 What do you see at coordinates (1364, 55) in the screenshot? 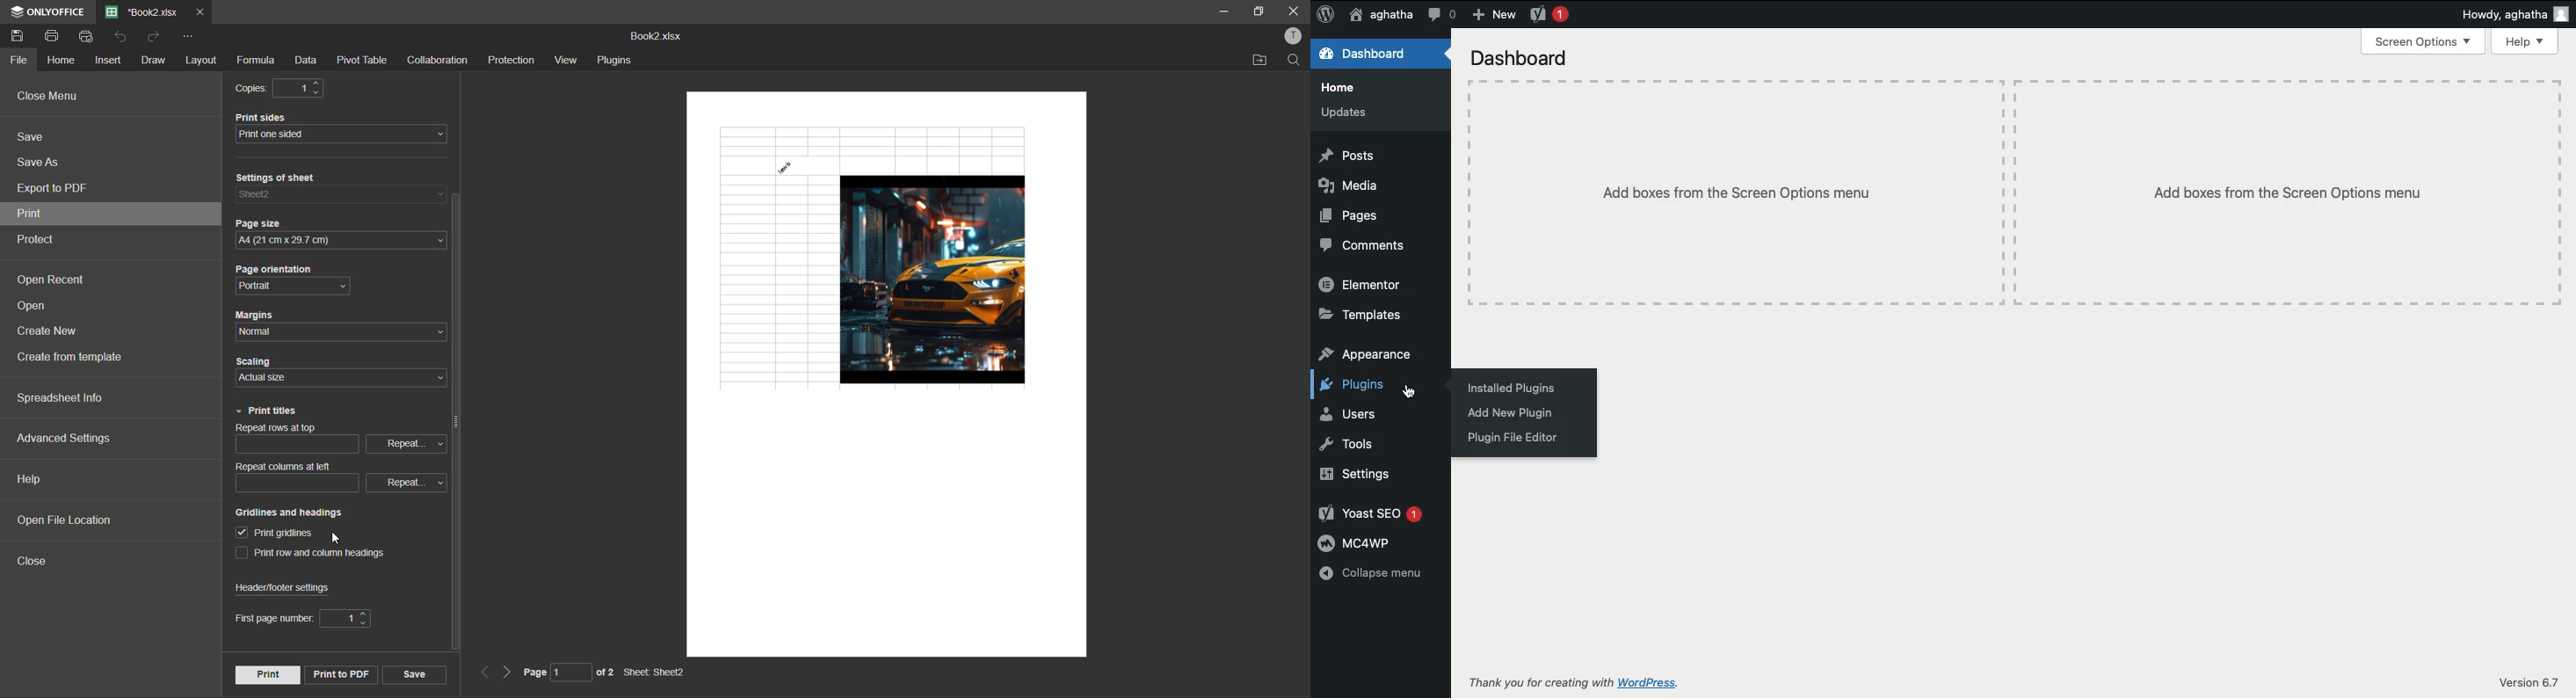
I see `Dashboard` at bounding box center [1364, 55].